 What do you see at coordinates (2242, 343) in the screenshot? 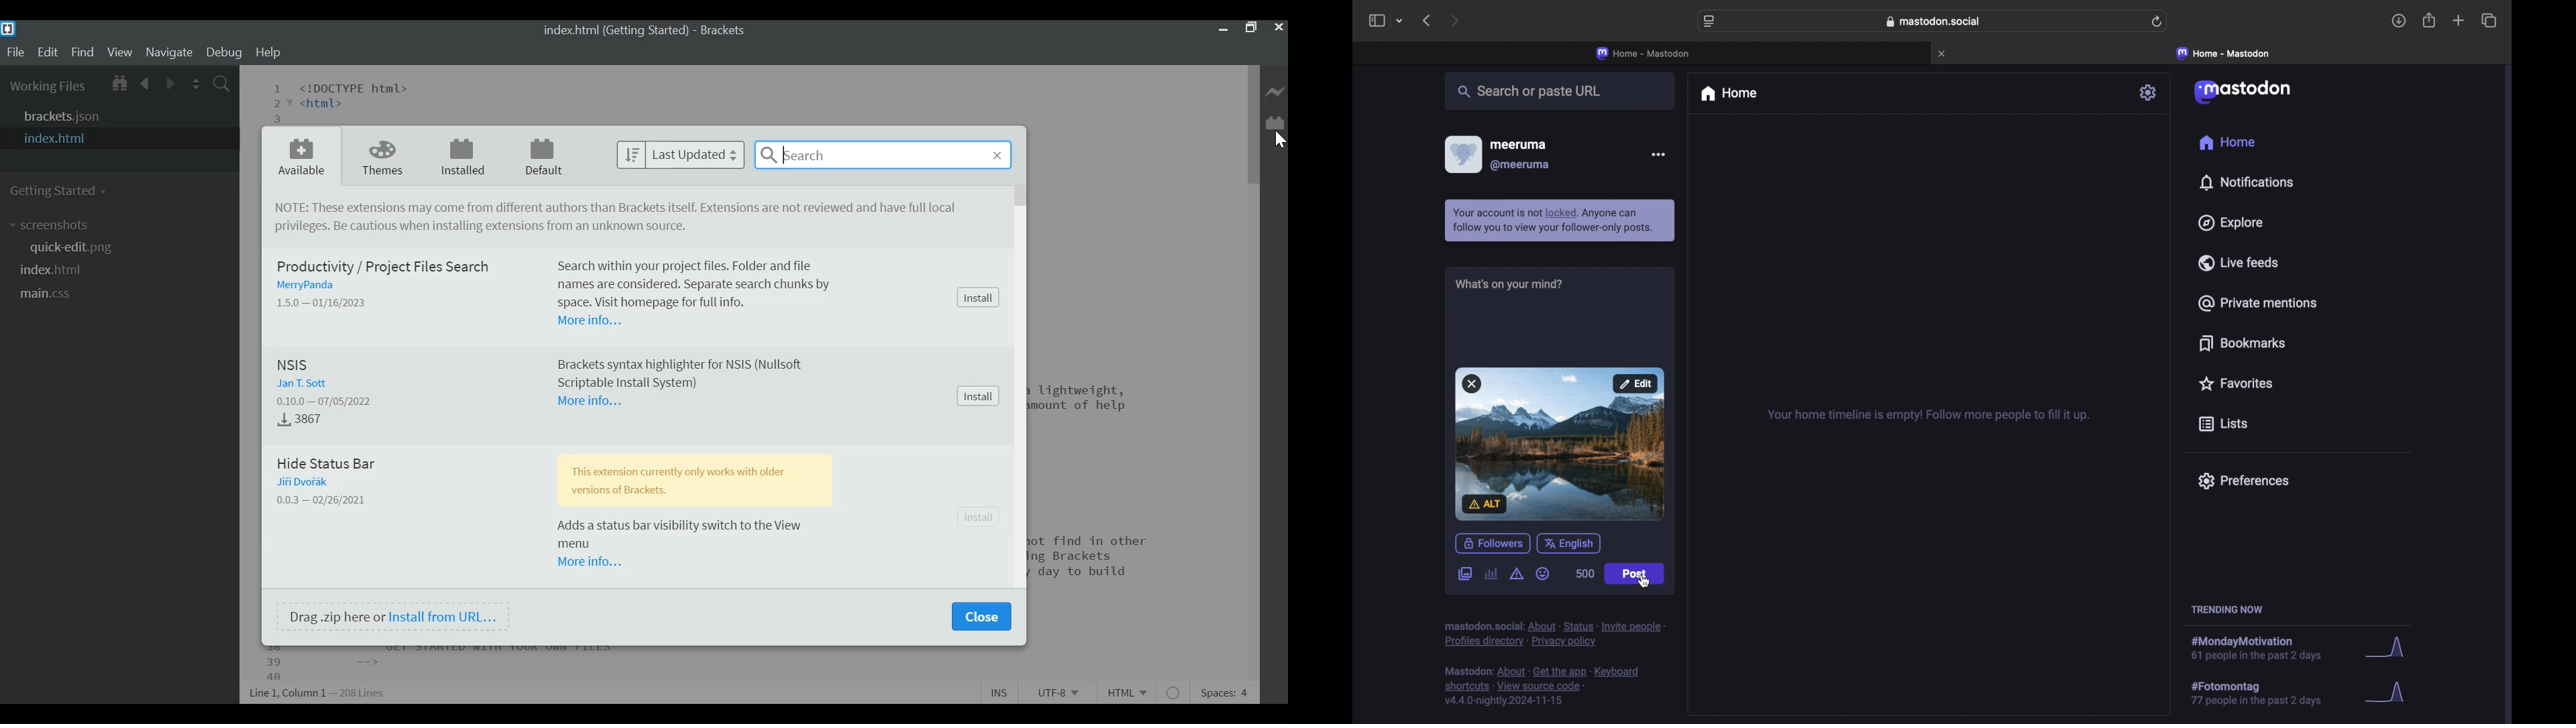
I see `bookmarks` at bounding box center [2242, 343].